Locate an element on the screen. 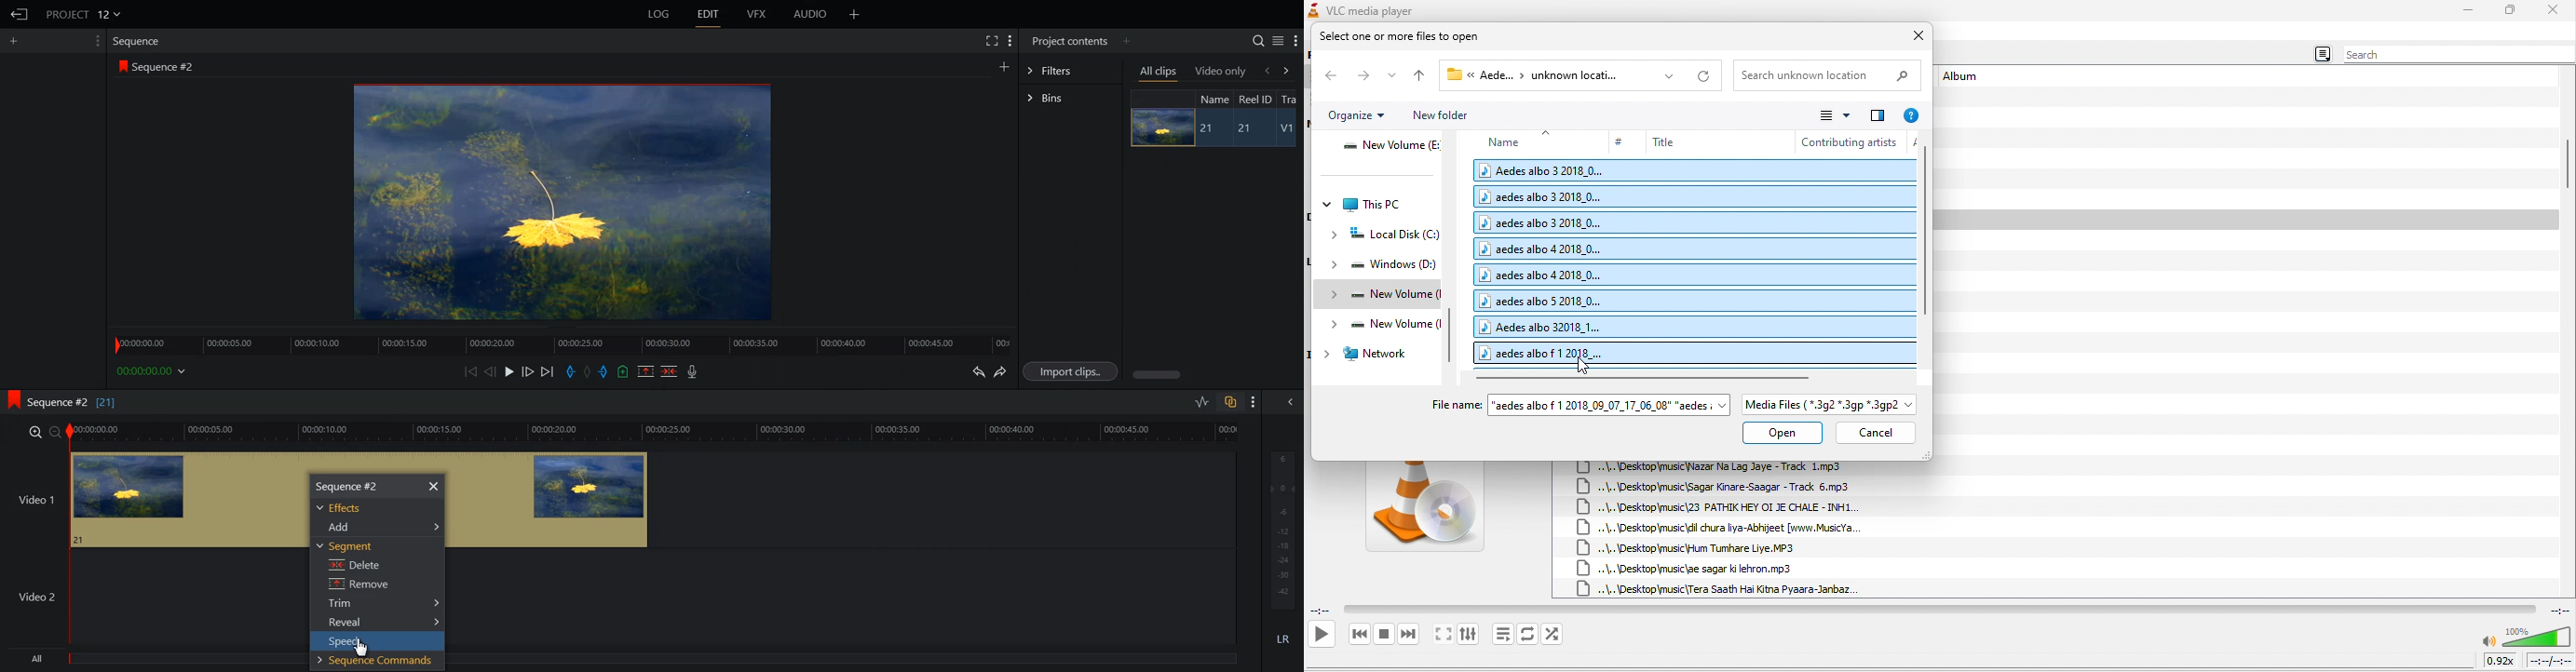  0.92x is located at coordinates (2502, 660).